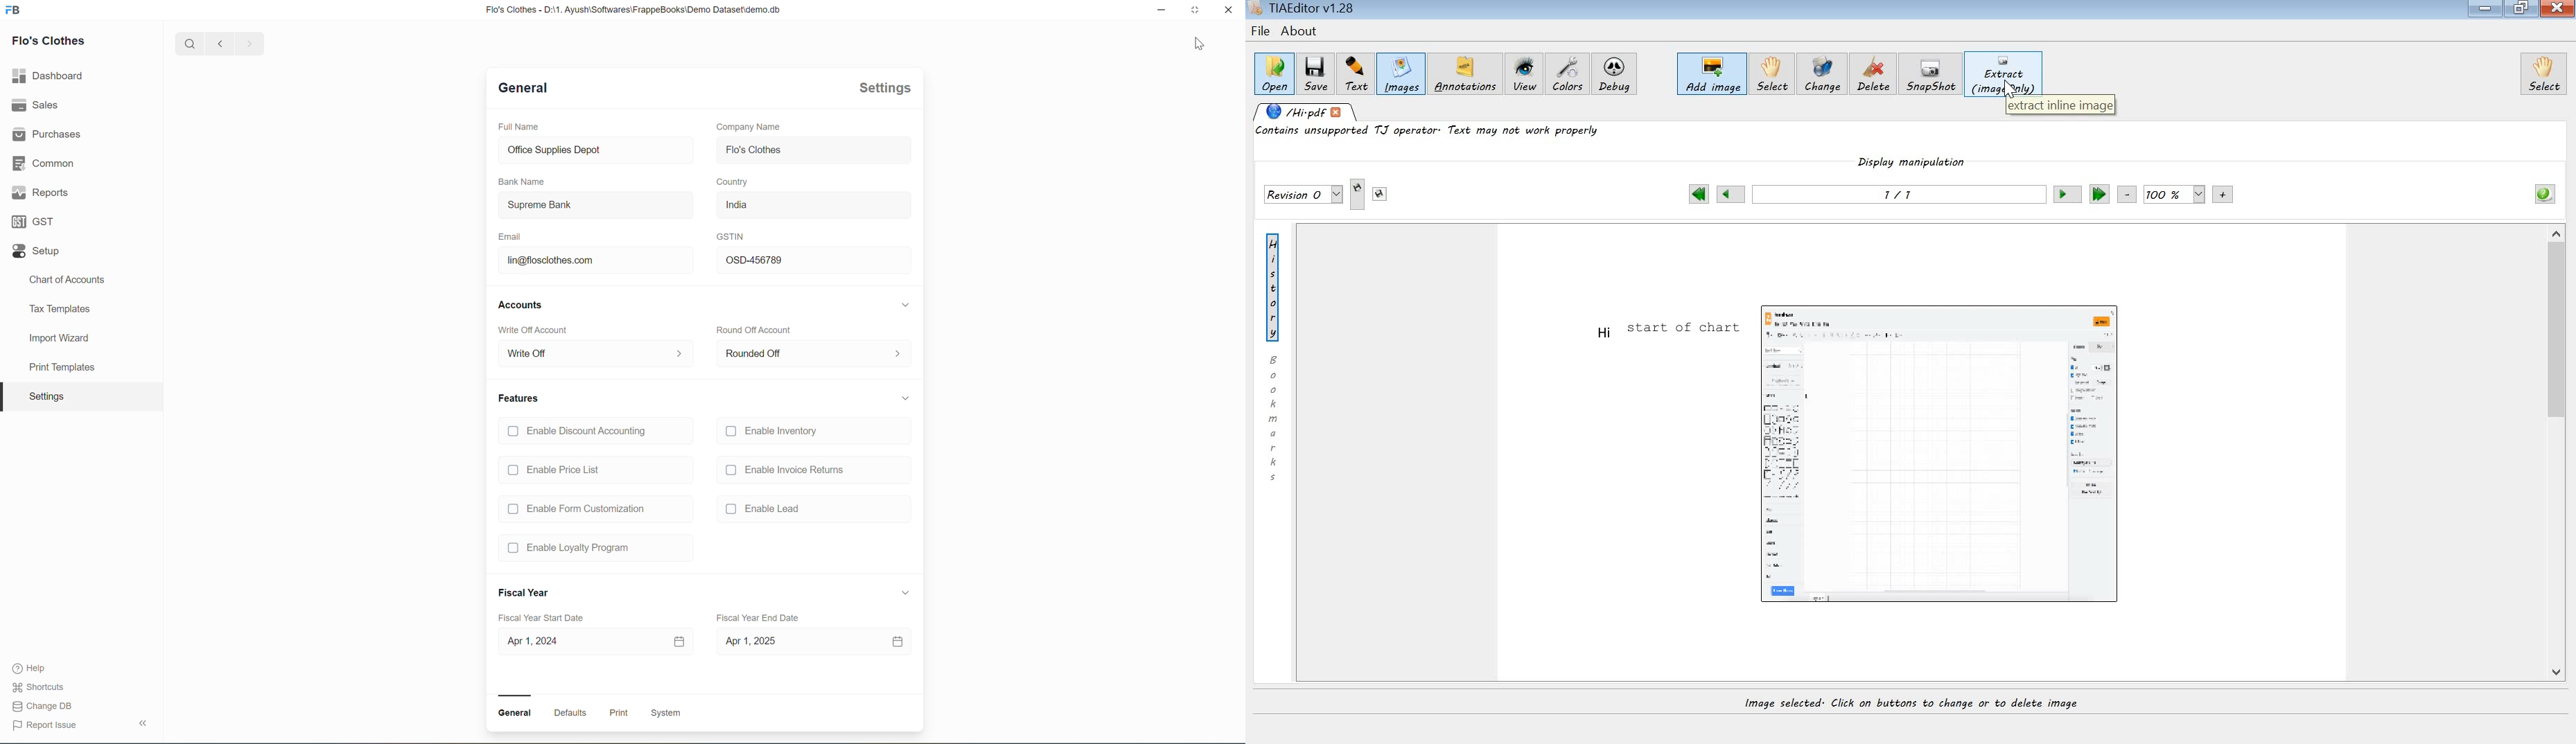  I want to click on Import Wizard, so click(56, 339).